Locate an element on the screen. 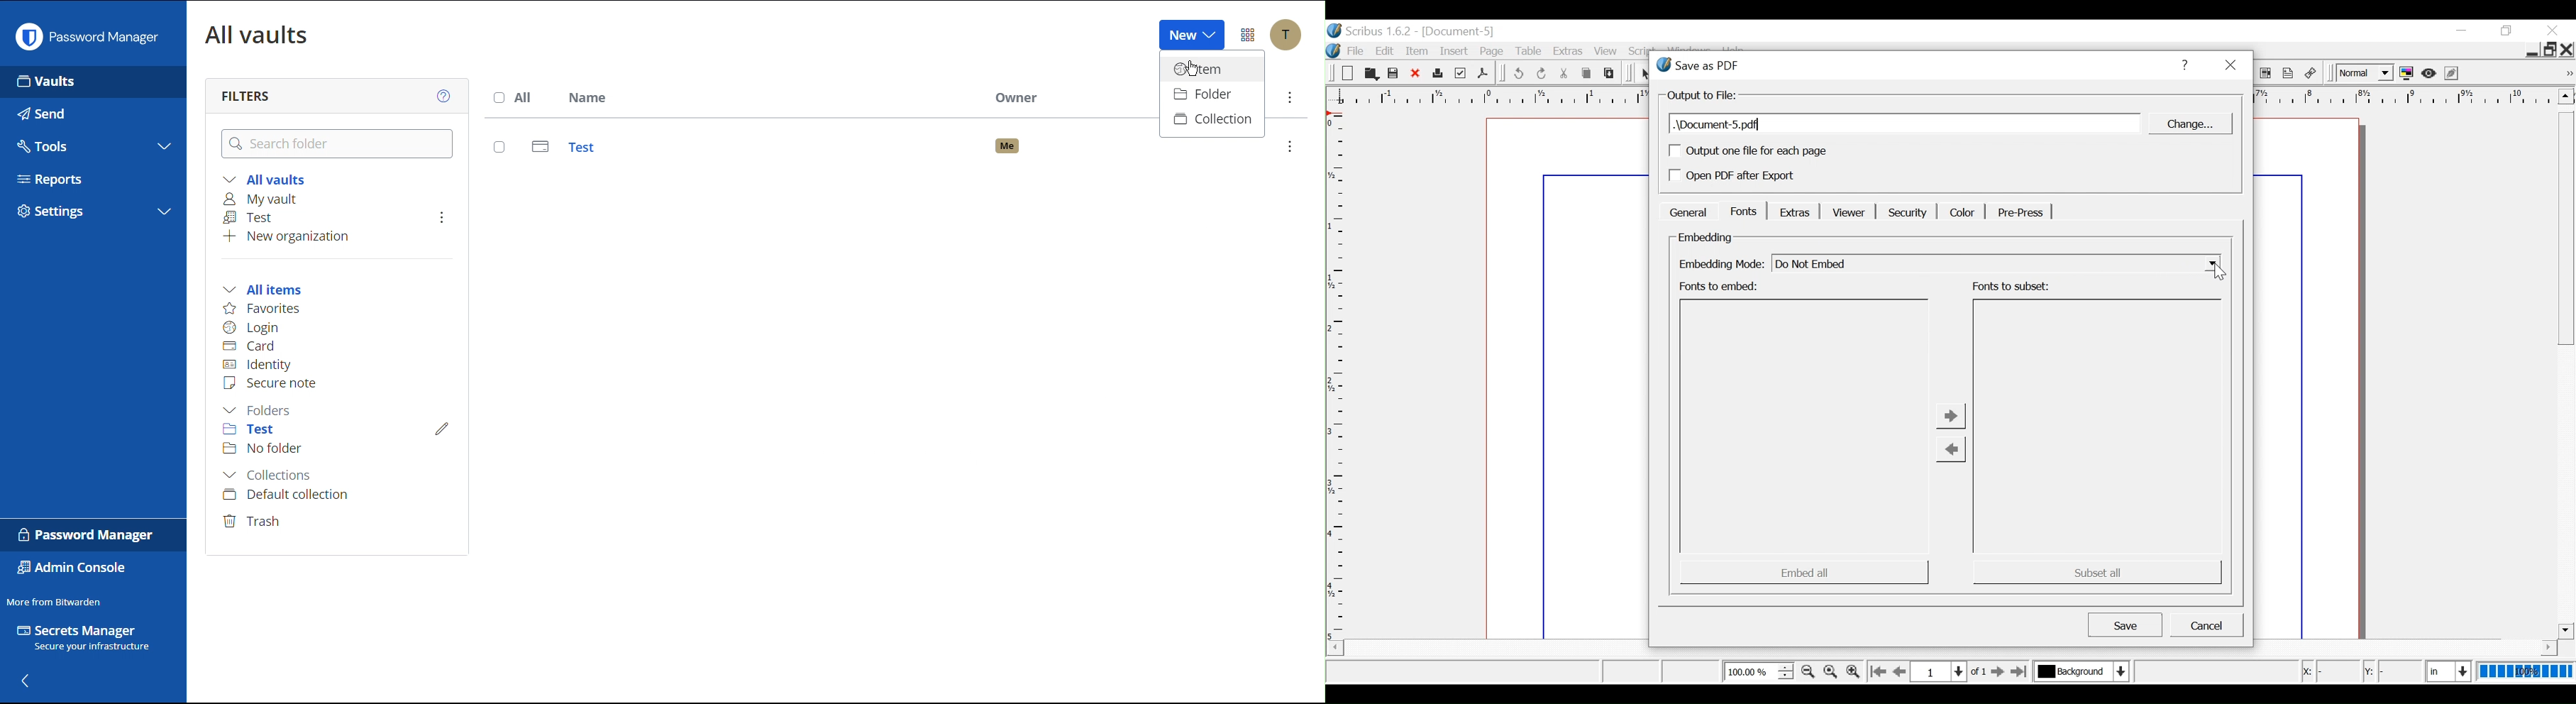 The height and width of the screenshot is (728, 2576). Y Coordintae is located at coordinates (2391, 672).